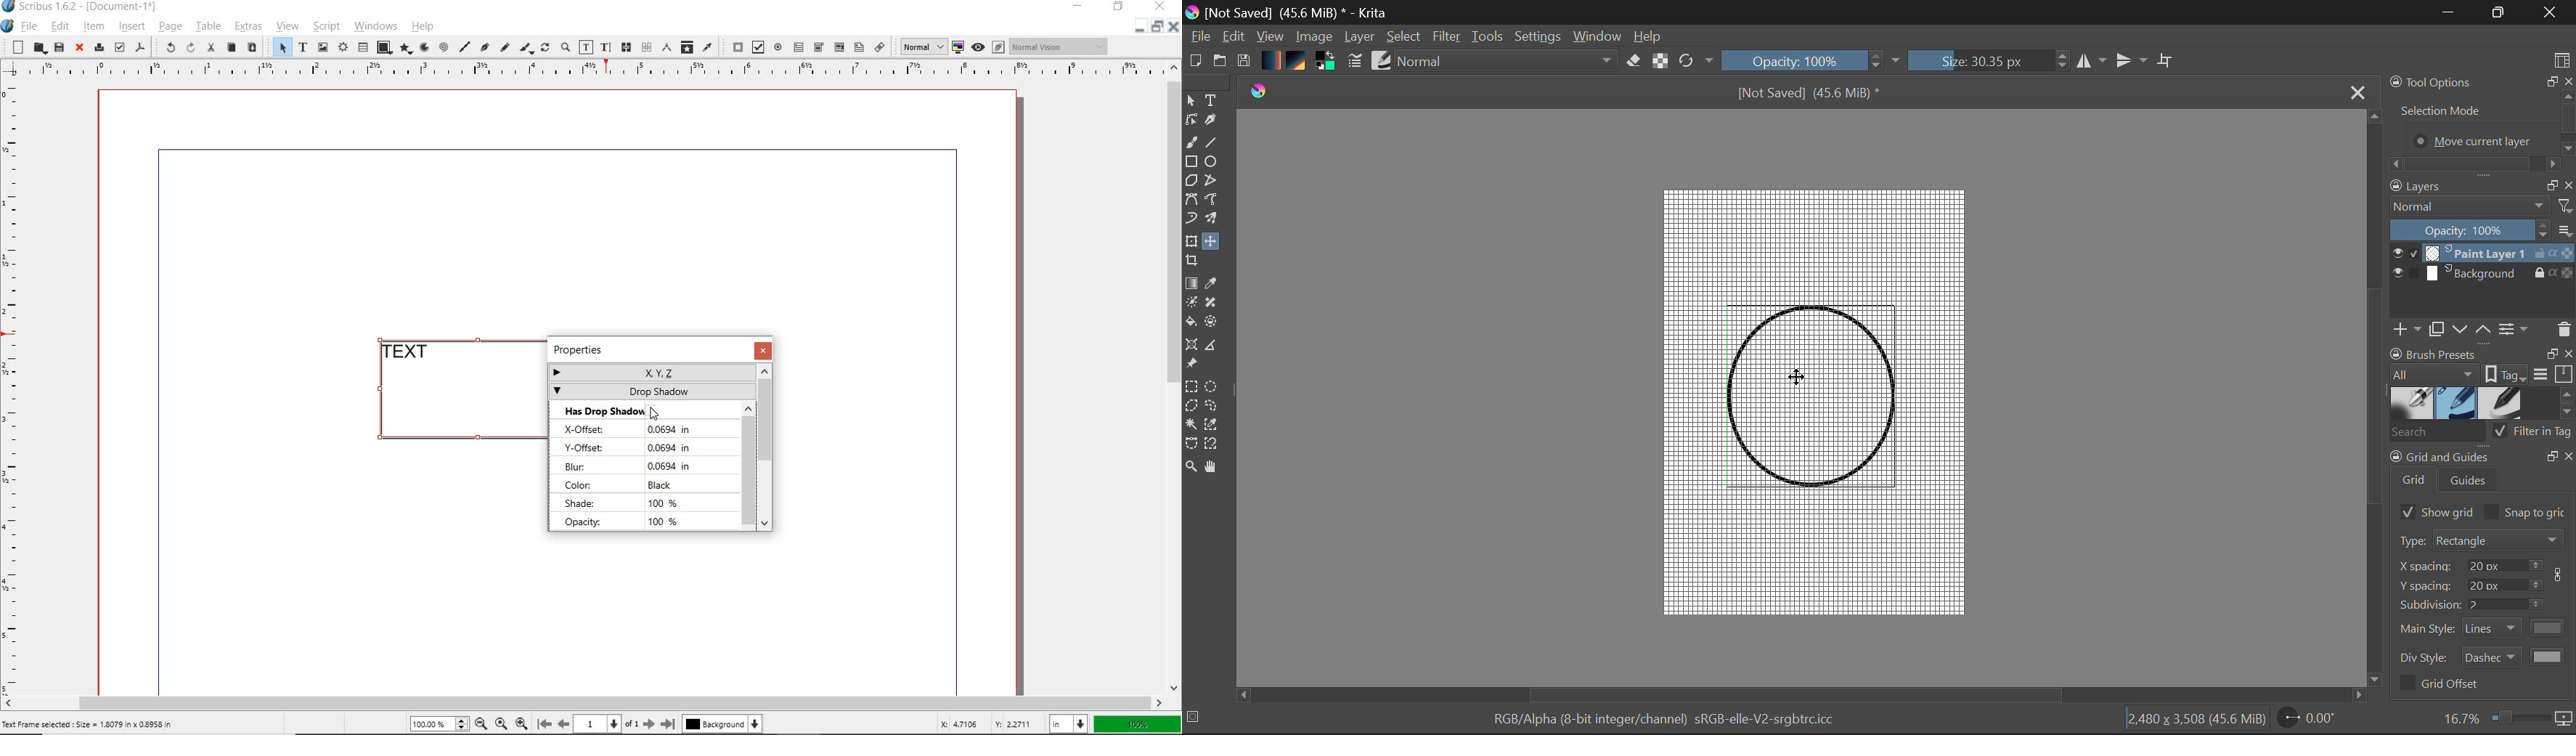 Image resolution: width=2576 pixels, height=756 pixels. Describe the element at coordinates (1695, 62) in the screenshot. I see `Refresh` at that location.